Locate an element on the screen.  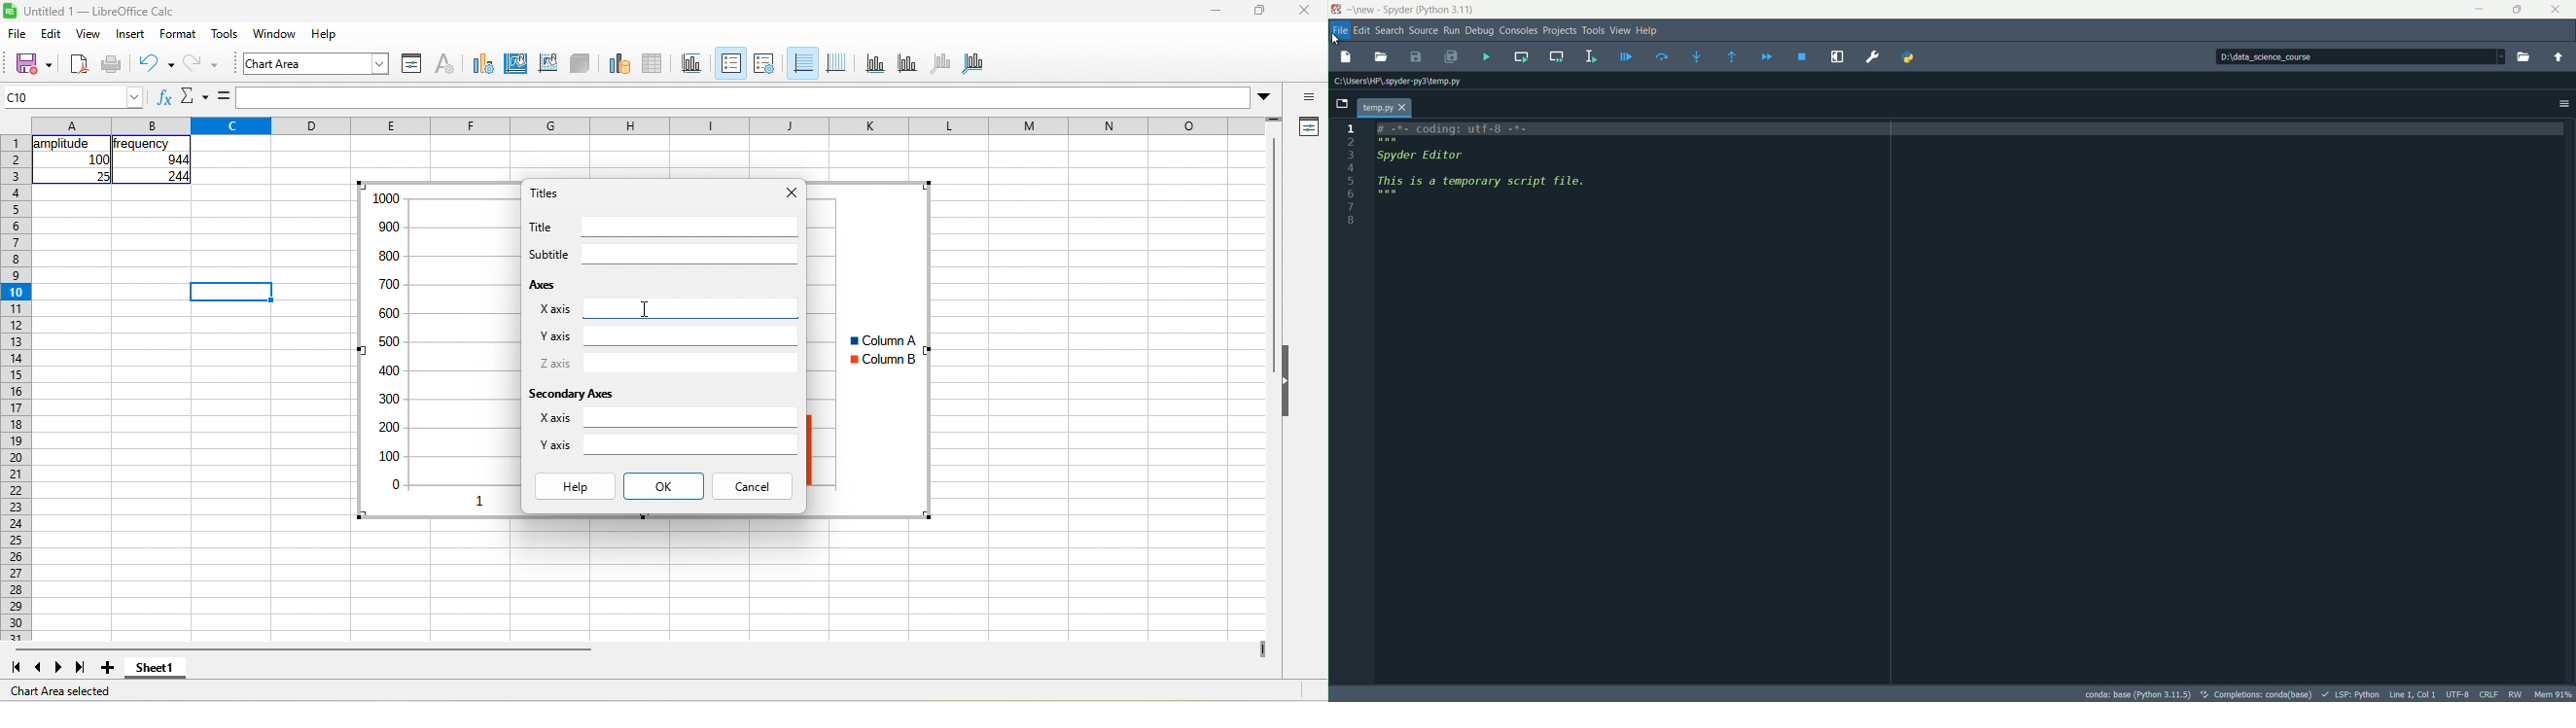
run menu is located at coordinates (1451, 31).